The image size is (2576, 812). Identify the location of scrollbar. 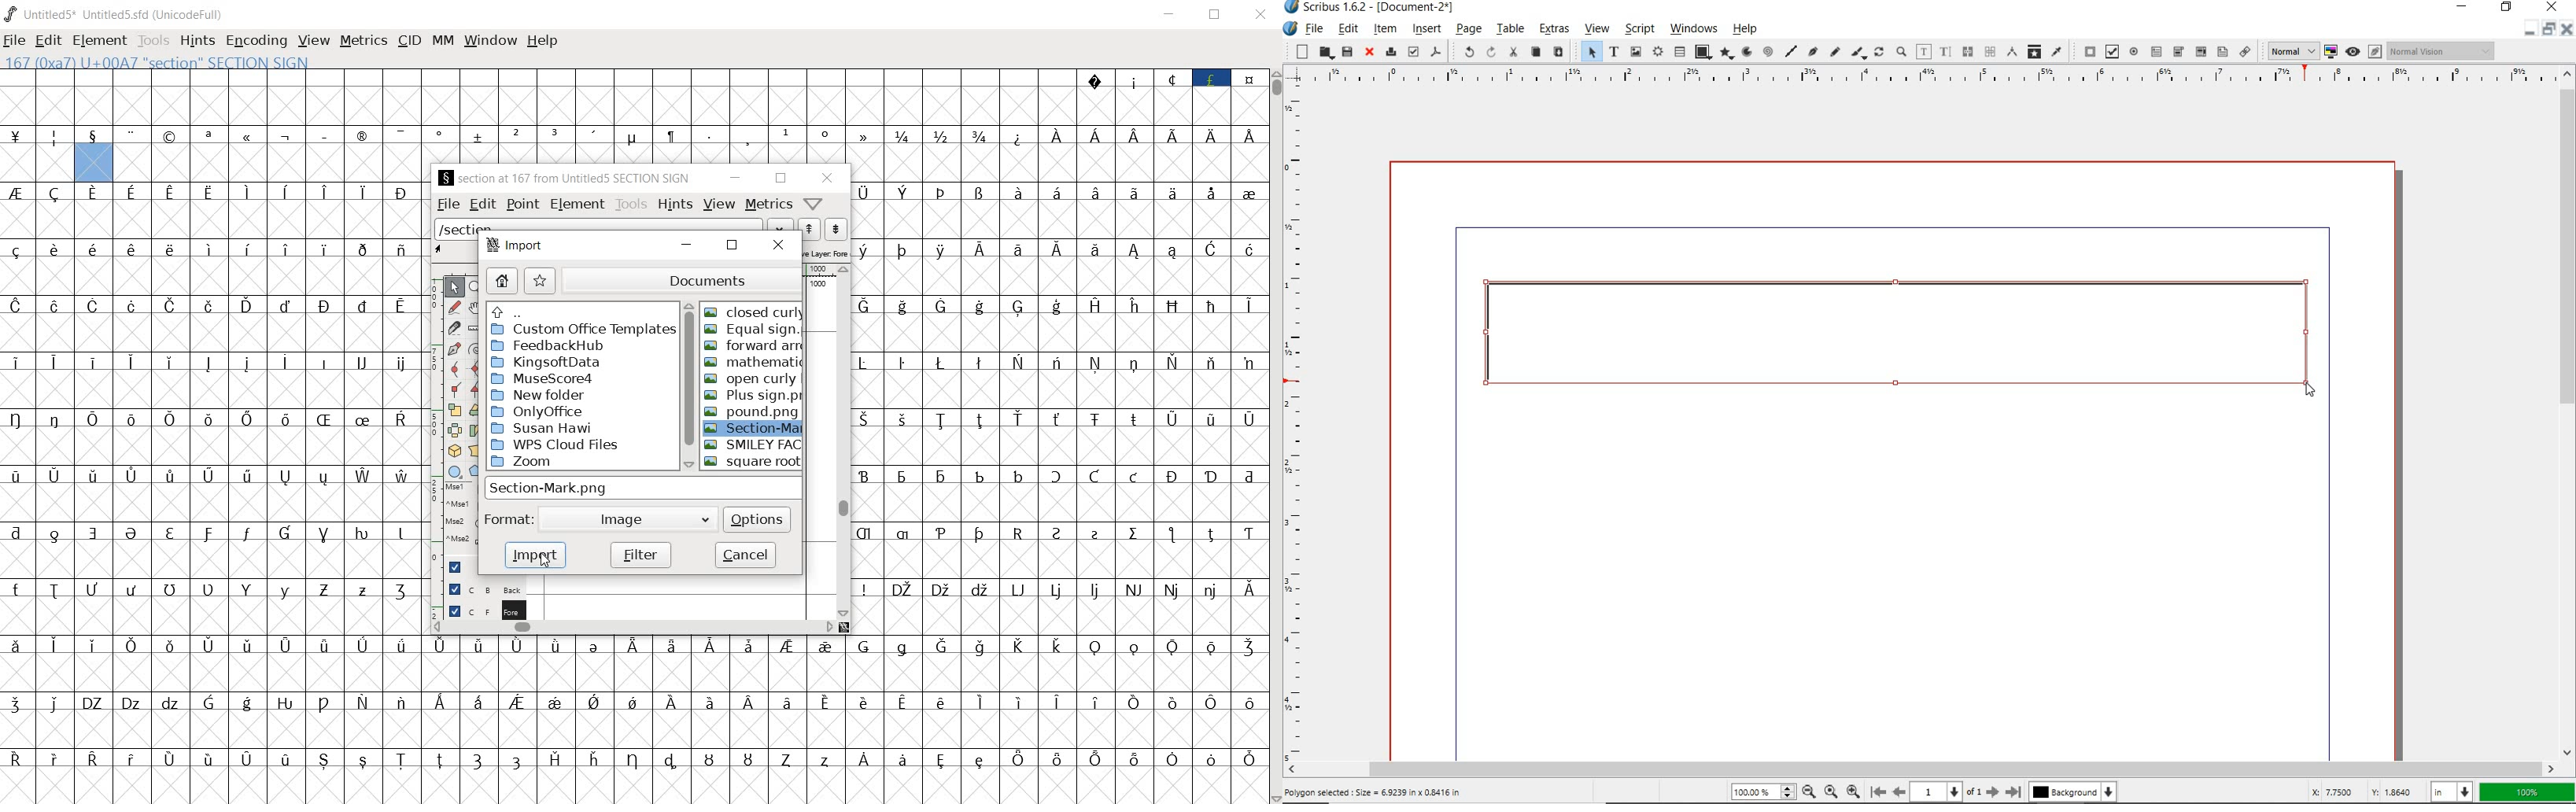
(689, 384).